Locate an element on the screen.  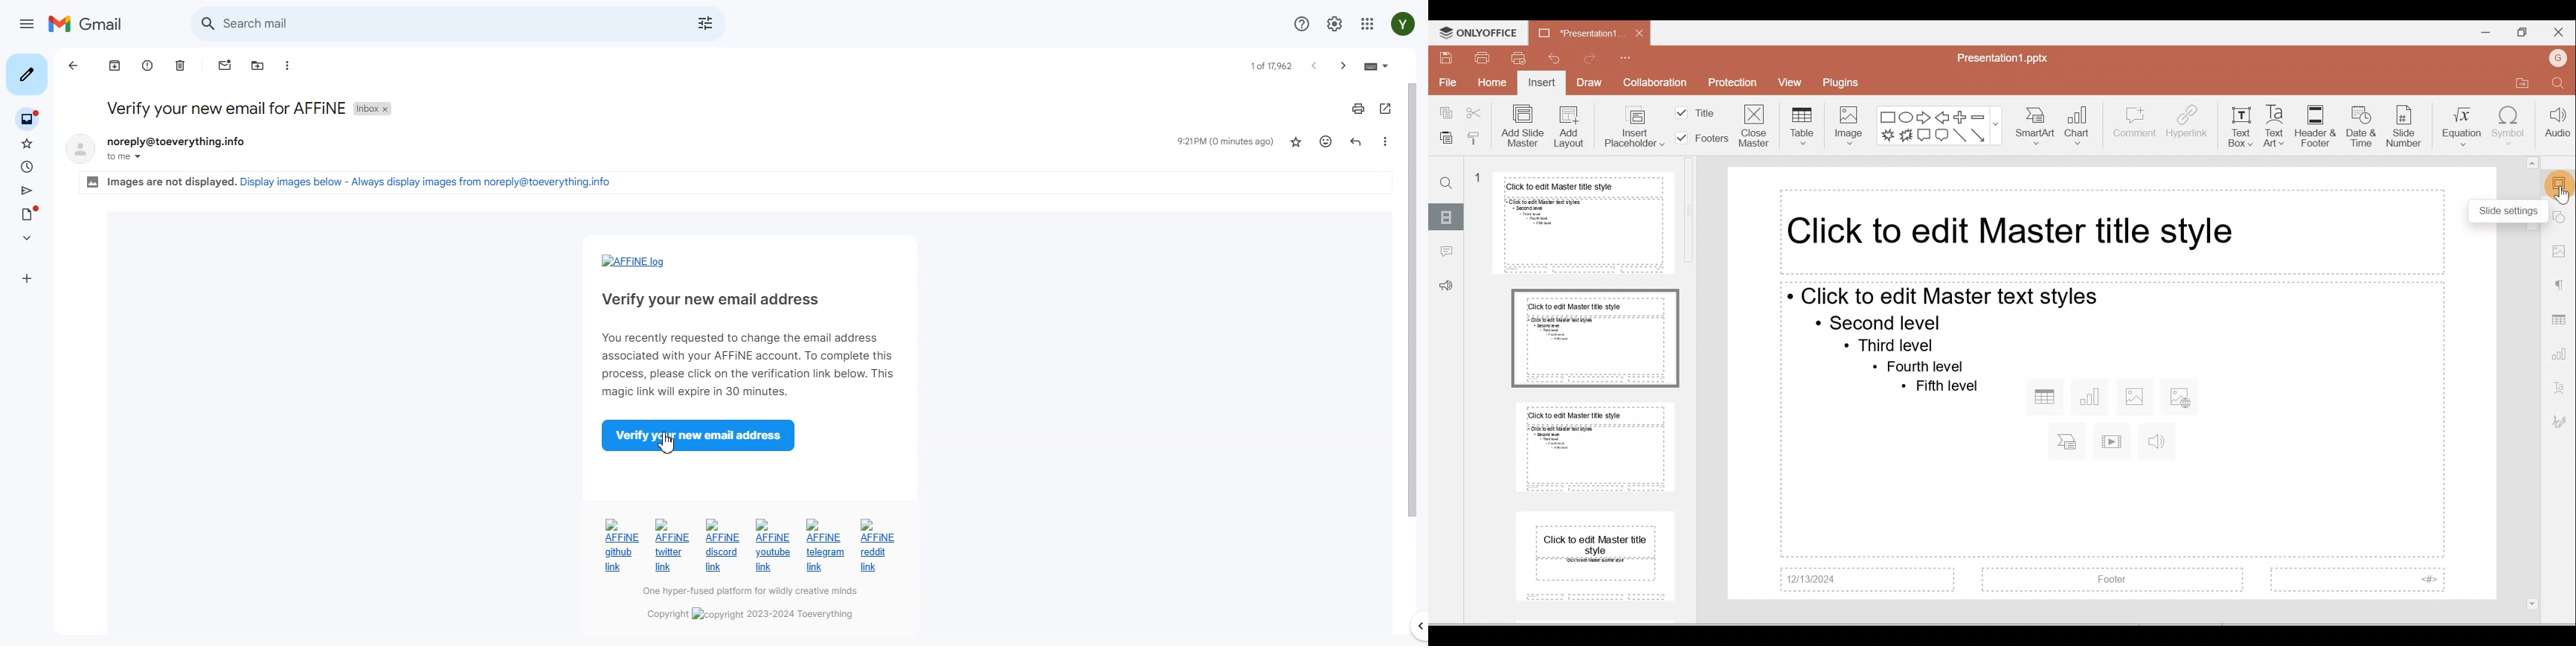
Starred is located at coordinates (27, 144).